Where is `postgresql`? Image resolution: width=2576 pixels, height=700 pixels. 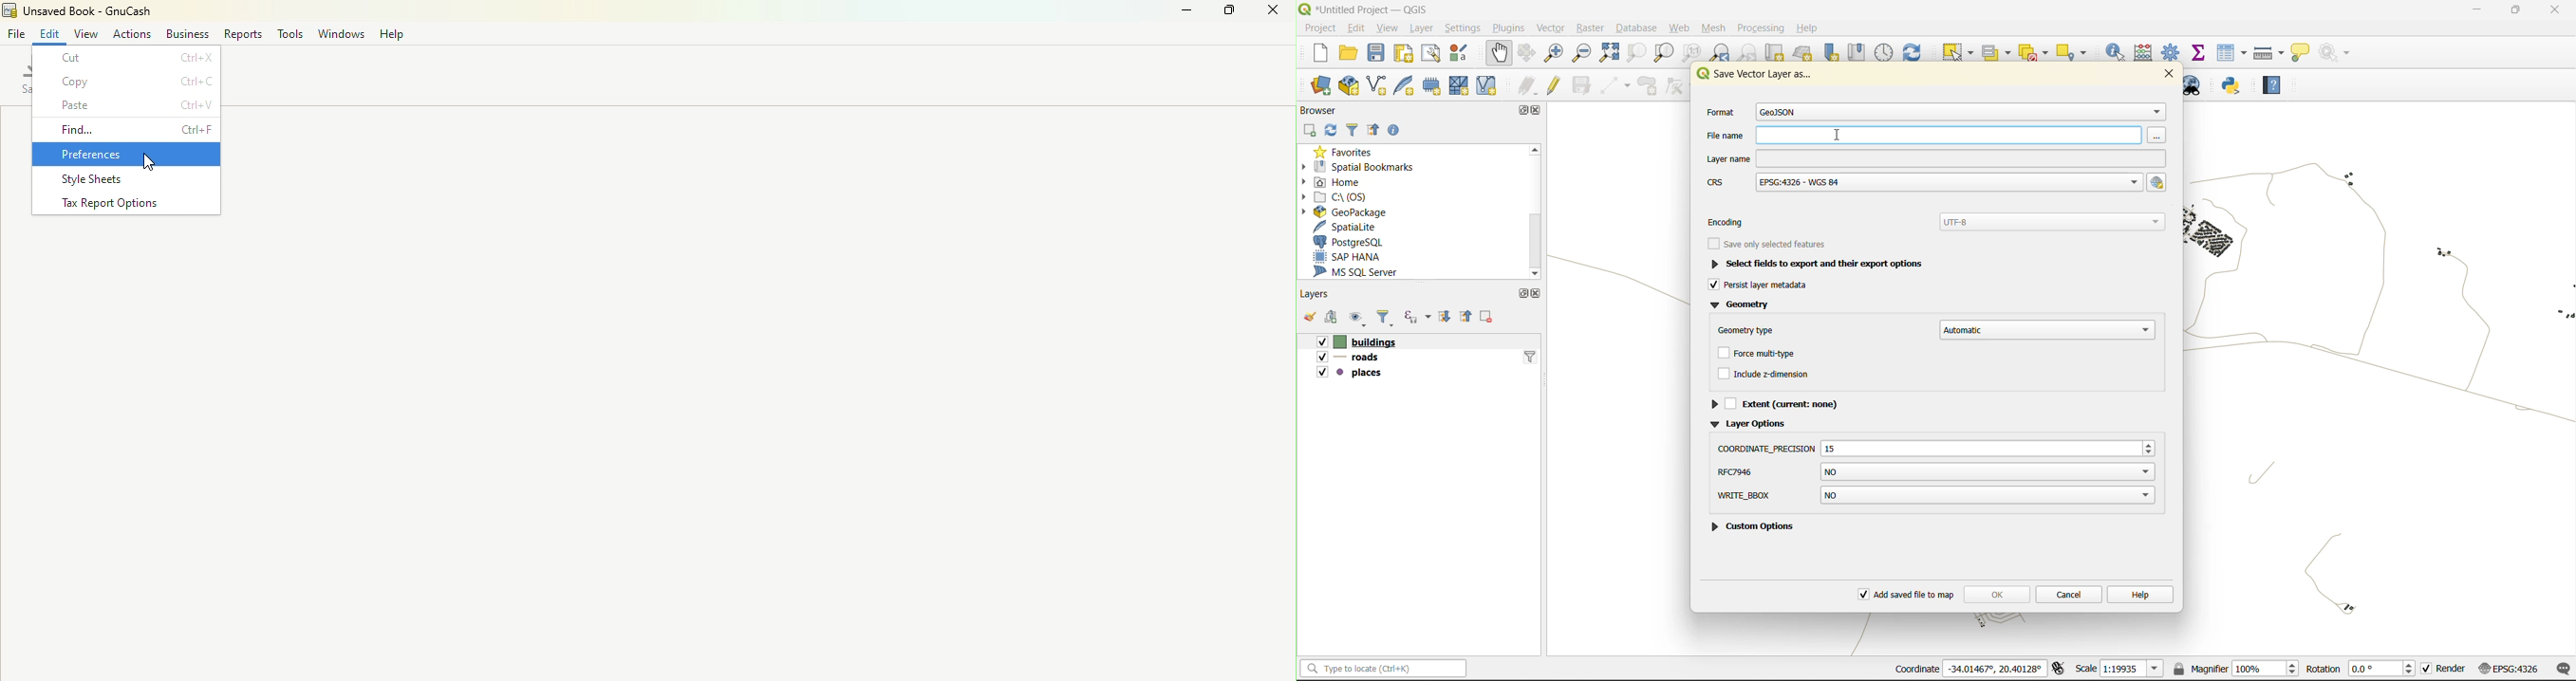
postgresql is located at coordinates (1353, 241).